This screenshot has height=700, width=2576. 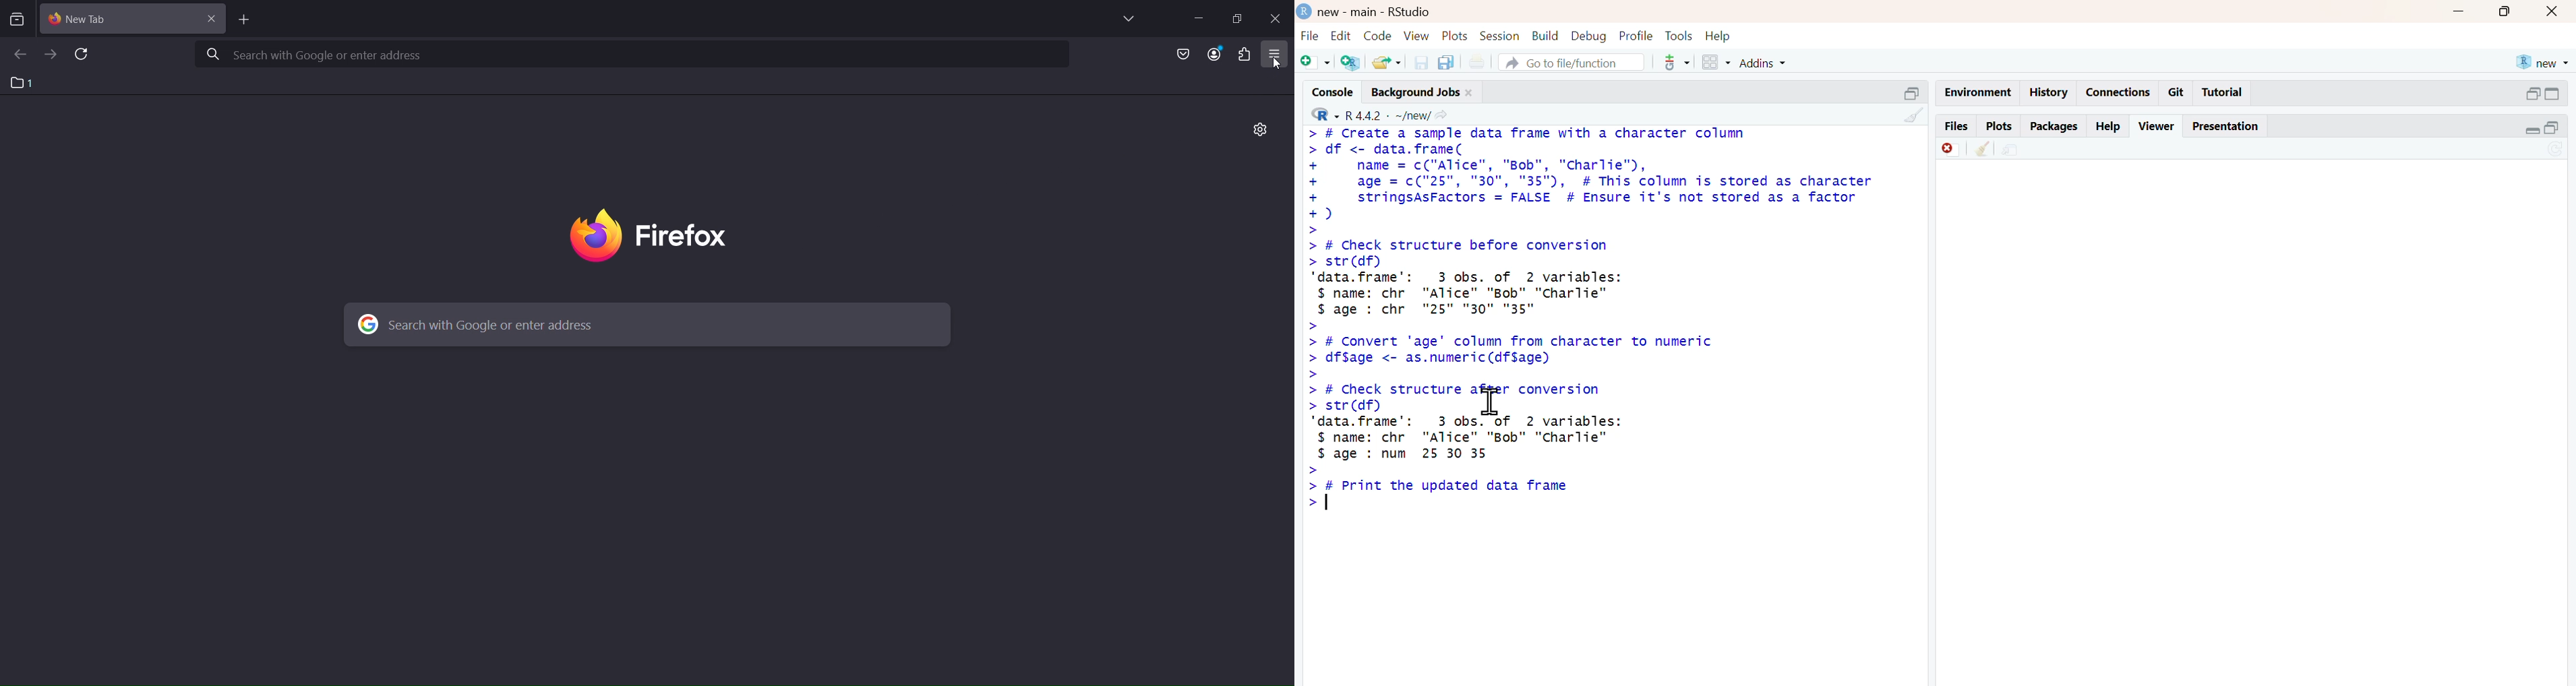 I want to click on code, so click(x=1377, y=35).